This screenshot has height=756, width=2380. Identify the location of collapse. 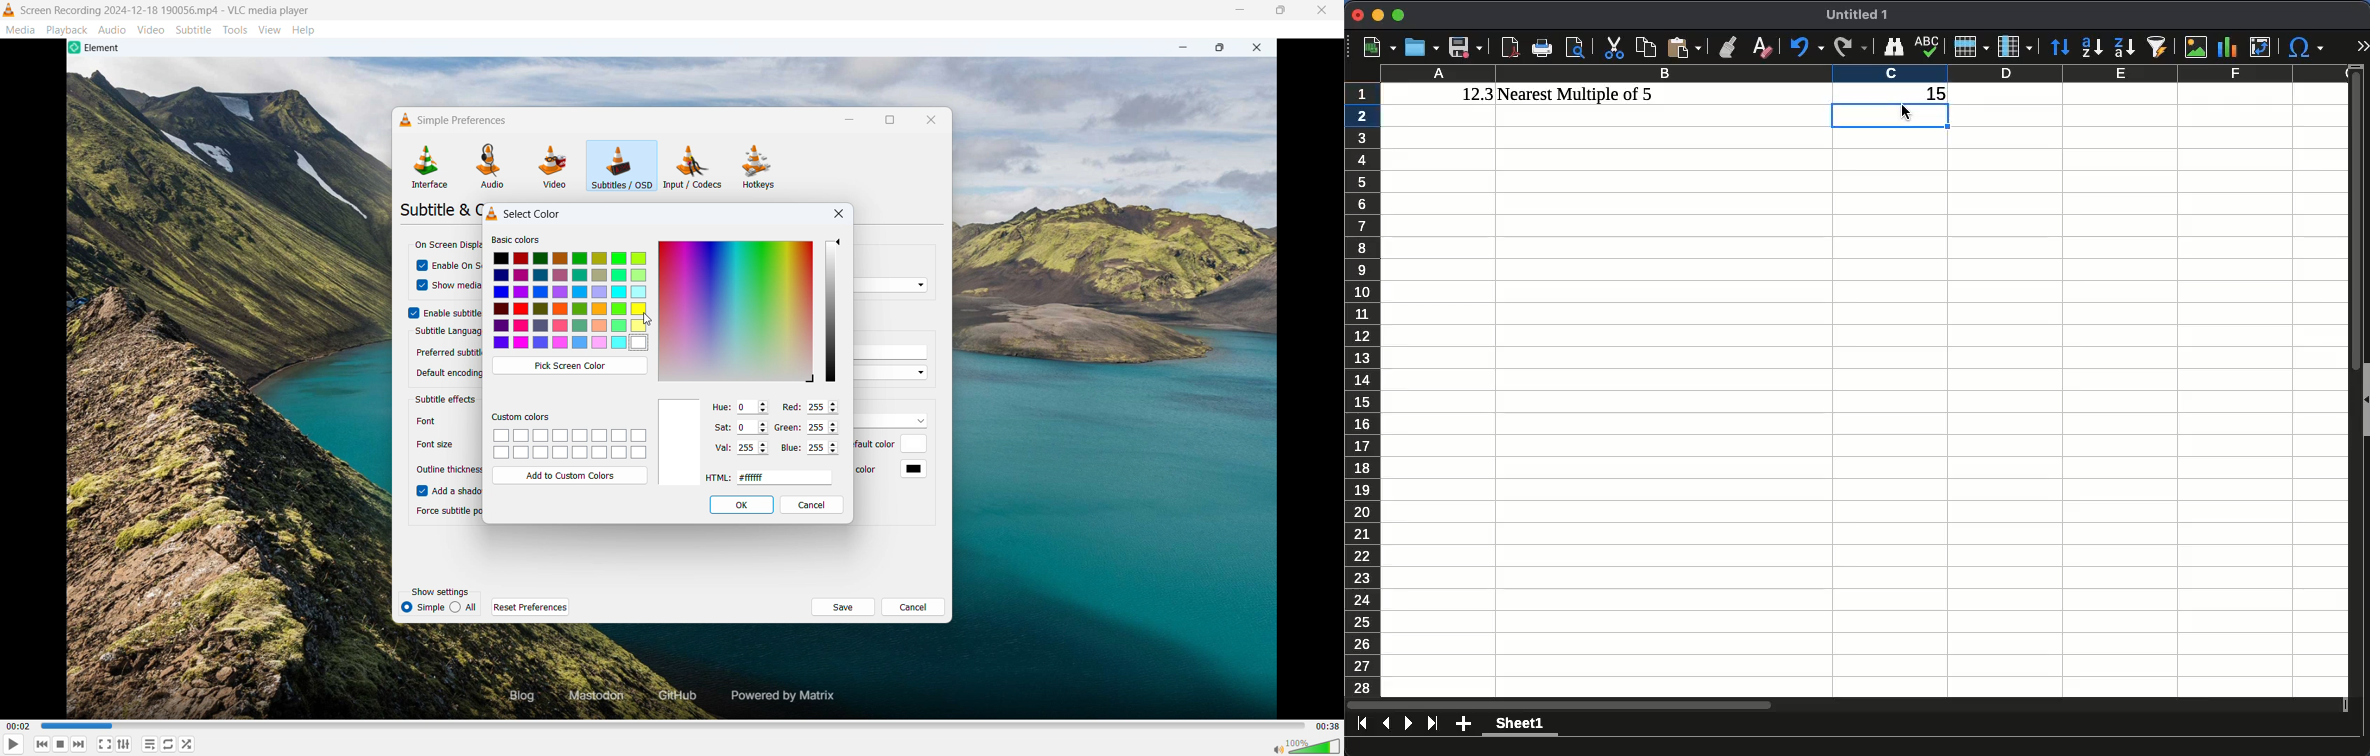
(2364, 400).